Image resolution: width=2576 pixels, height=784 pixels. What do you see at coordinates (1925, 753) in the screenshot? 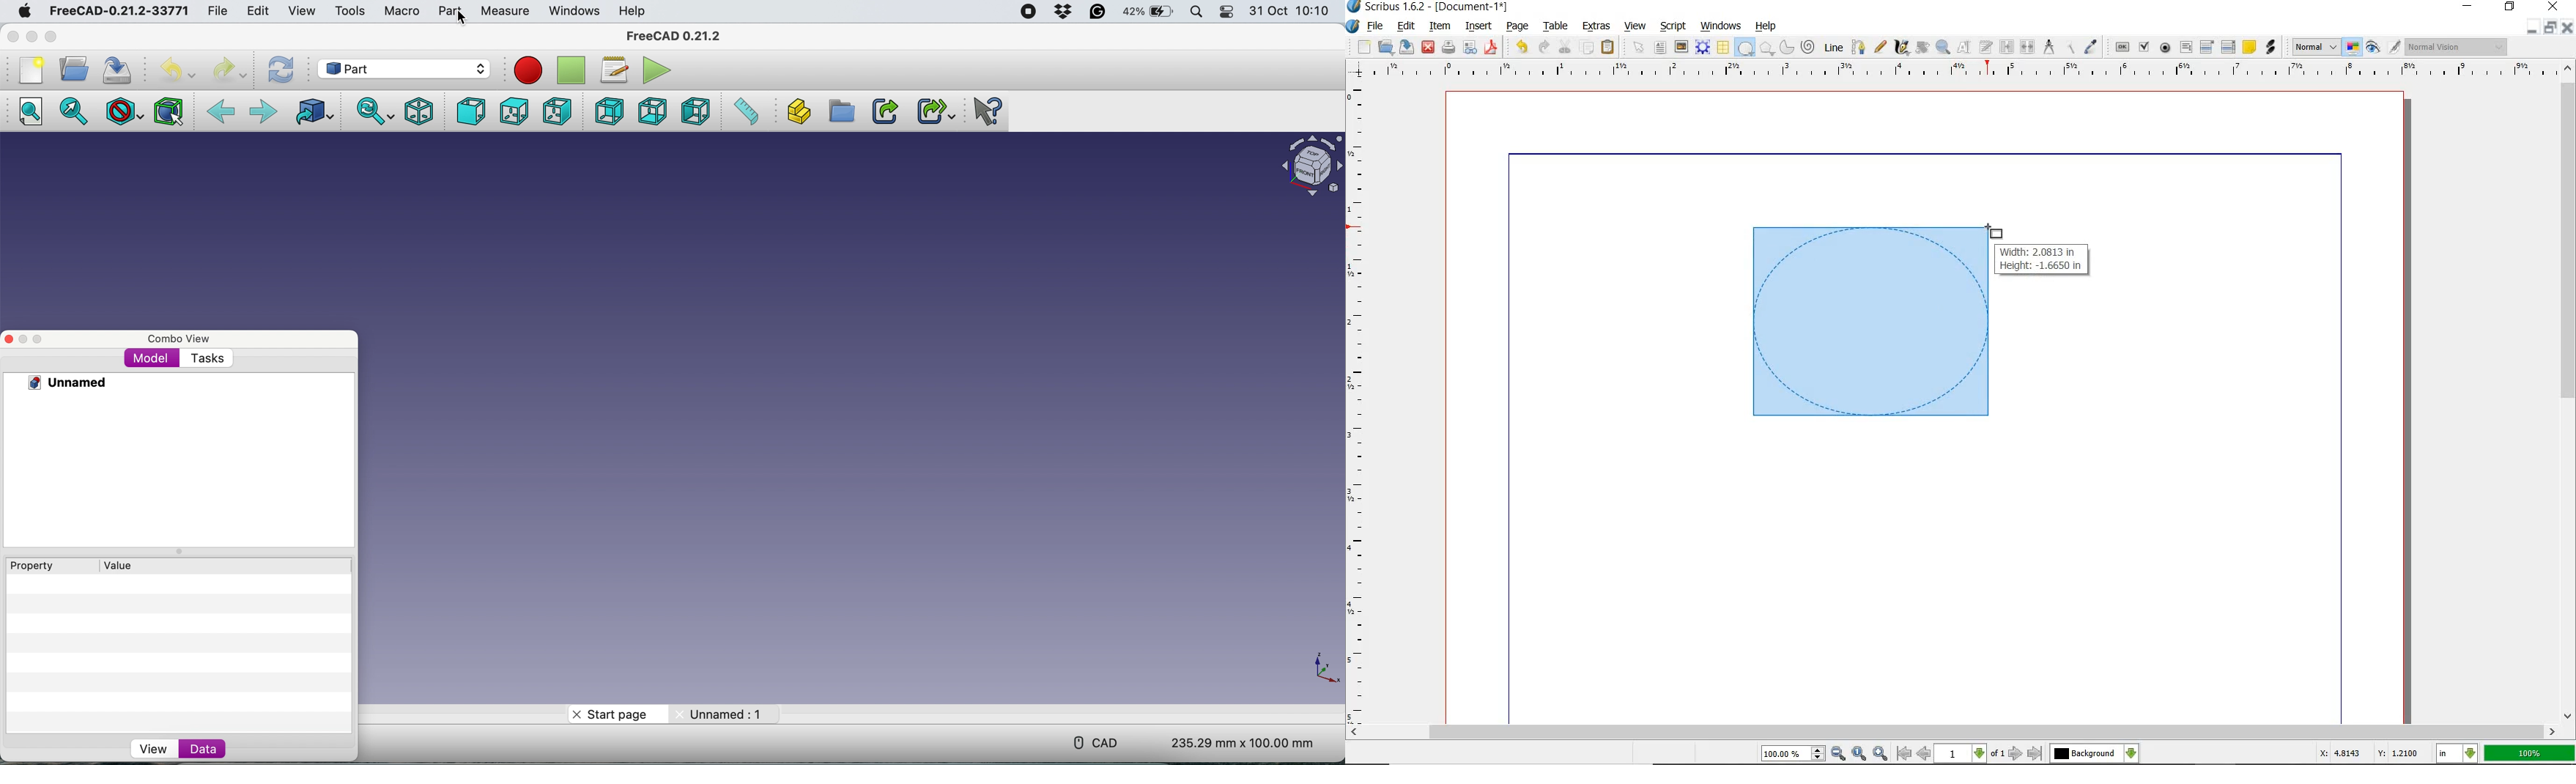
I see `previous` at bounding box center [1925, 753].